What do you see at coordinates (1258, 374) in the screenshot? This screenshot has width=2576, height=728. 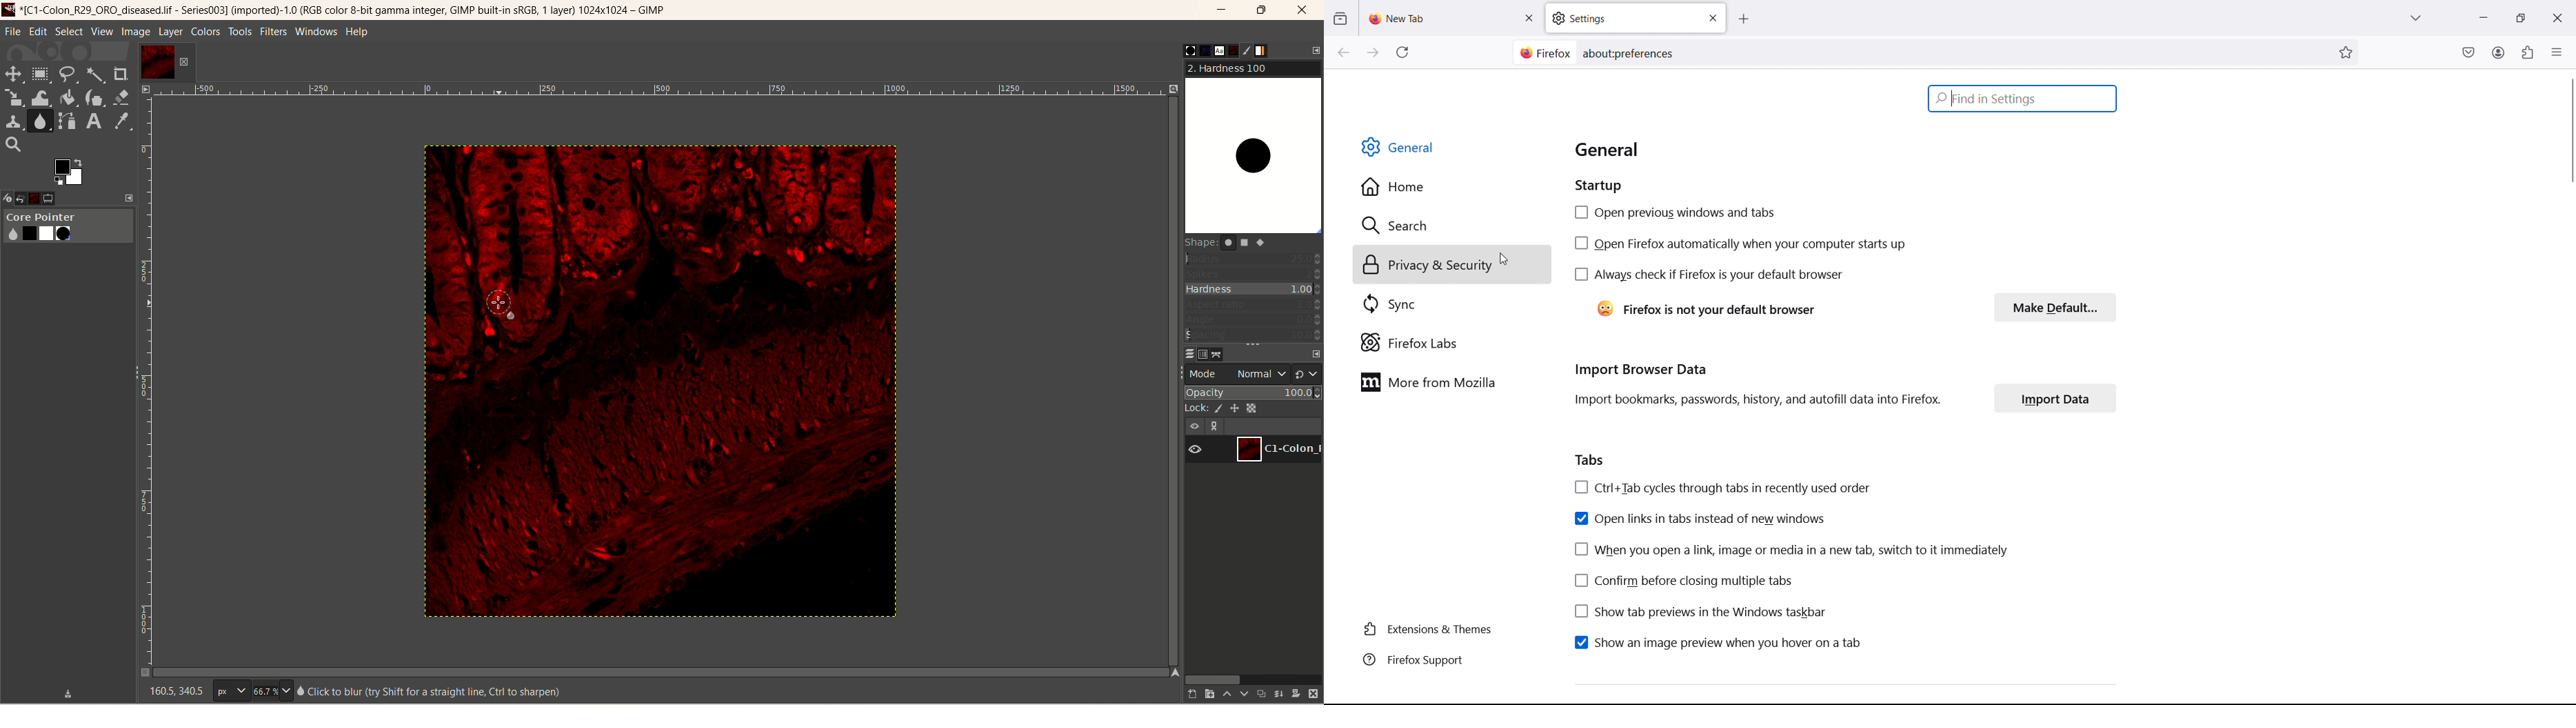 I see `normal` at bounding box center [1258, 374].